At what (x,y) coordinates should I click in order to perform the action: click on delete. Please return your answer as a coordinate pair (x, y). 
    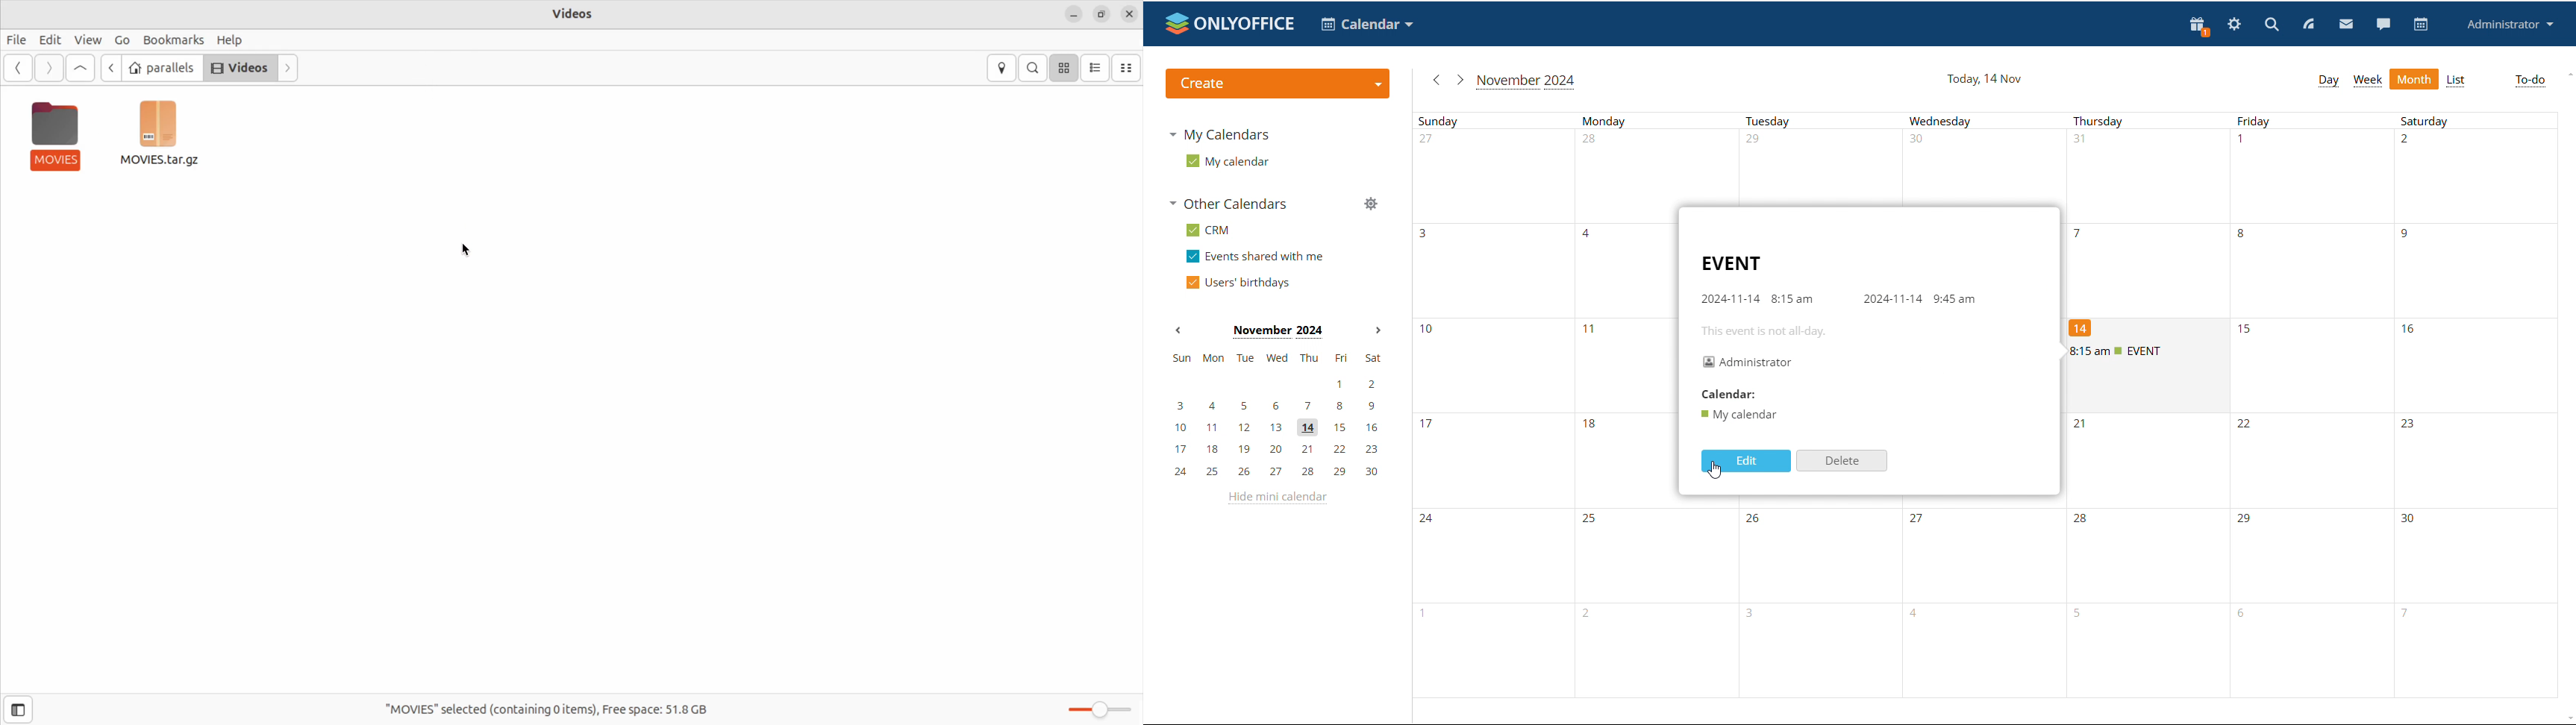
    Looking at the image, I should click on (1842, 459).